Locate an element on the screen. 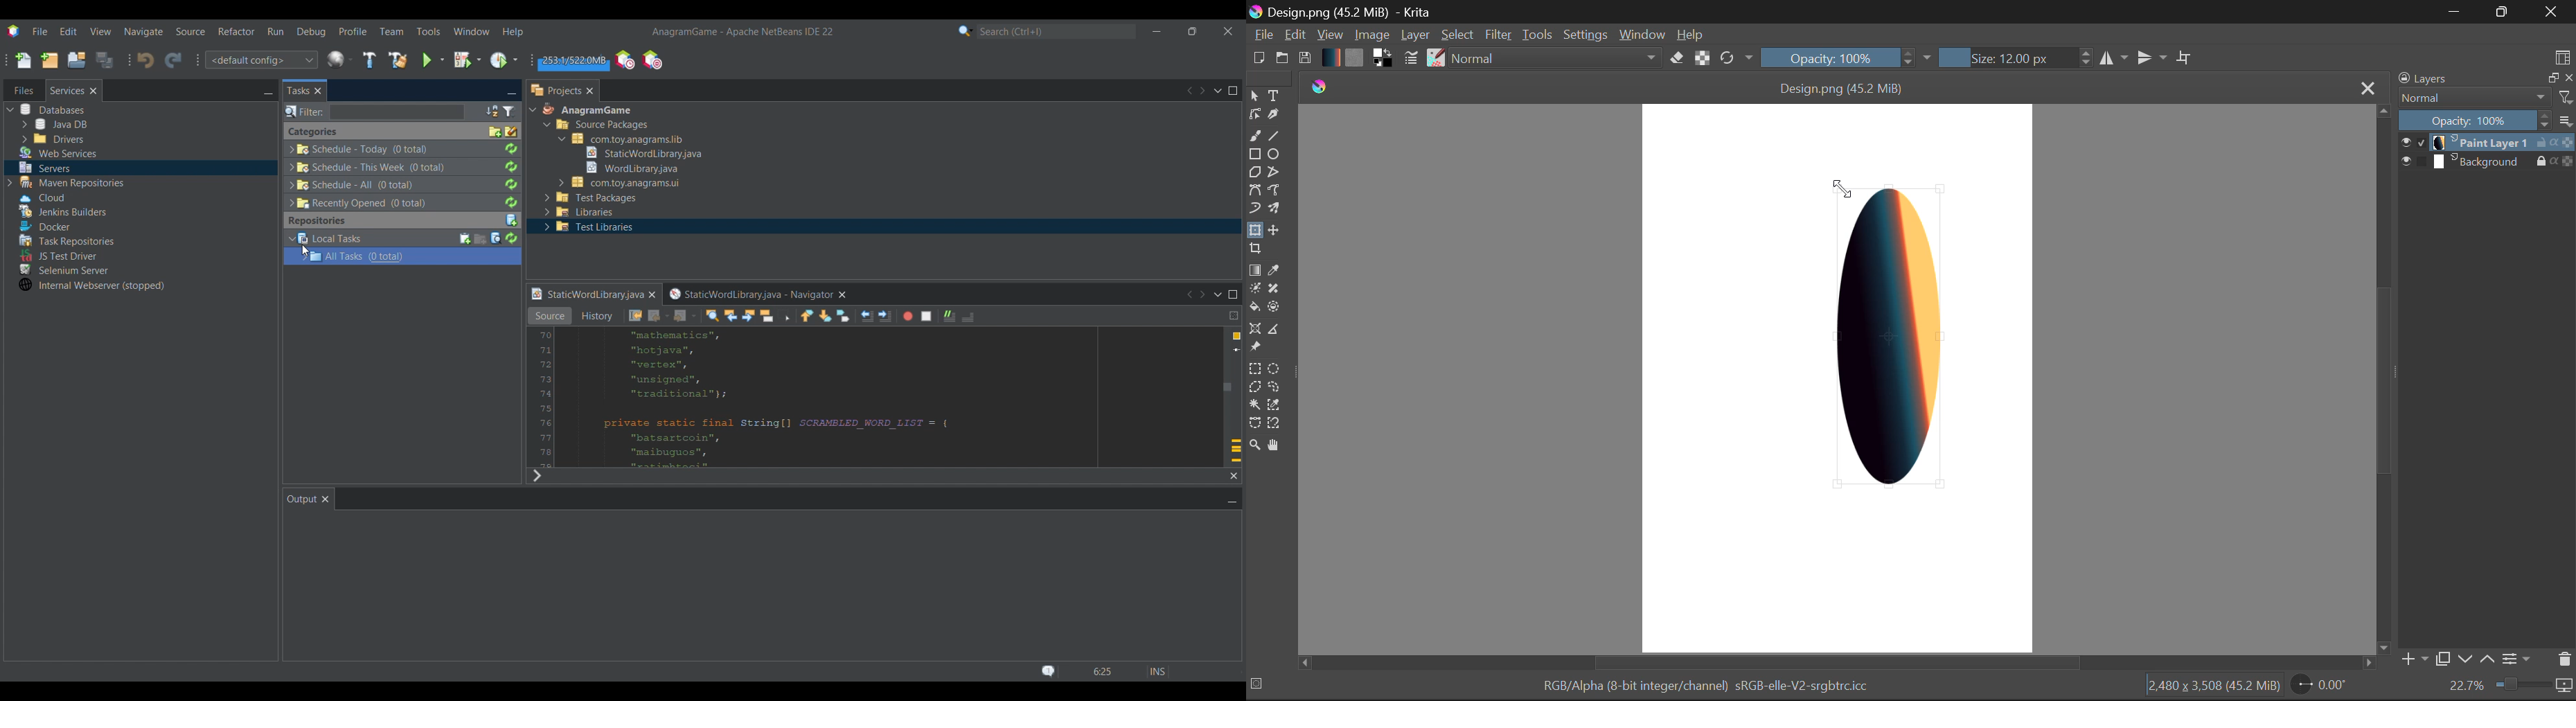 Image resolution: width=2576 pixels, height=728 pixels. Layer is located at coordinates (1415, 36).